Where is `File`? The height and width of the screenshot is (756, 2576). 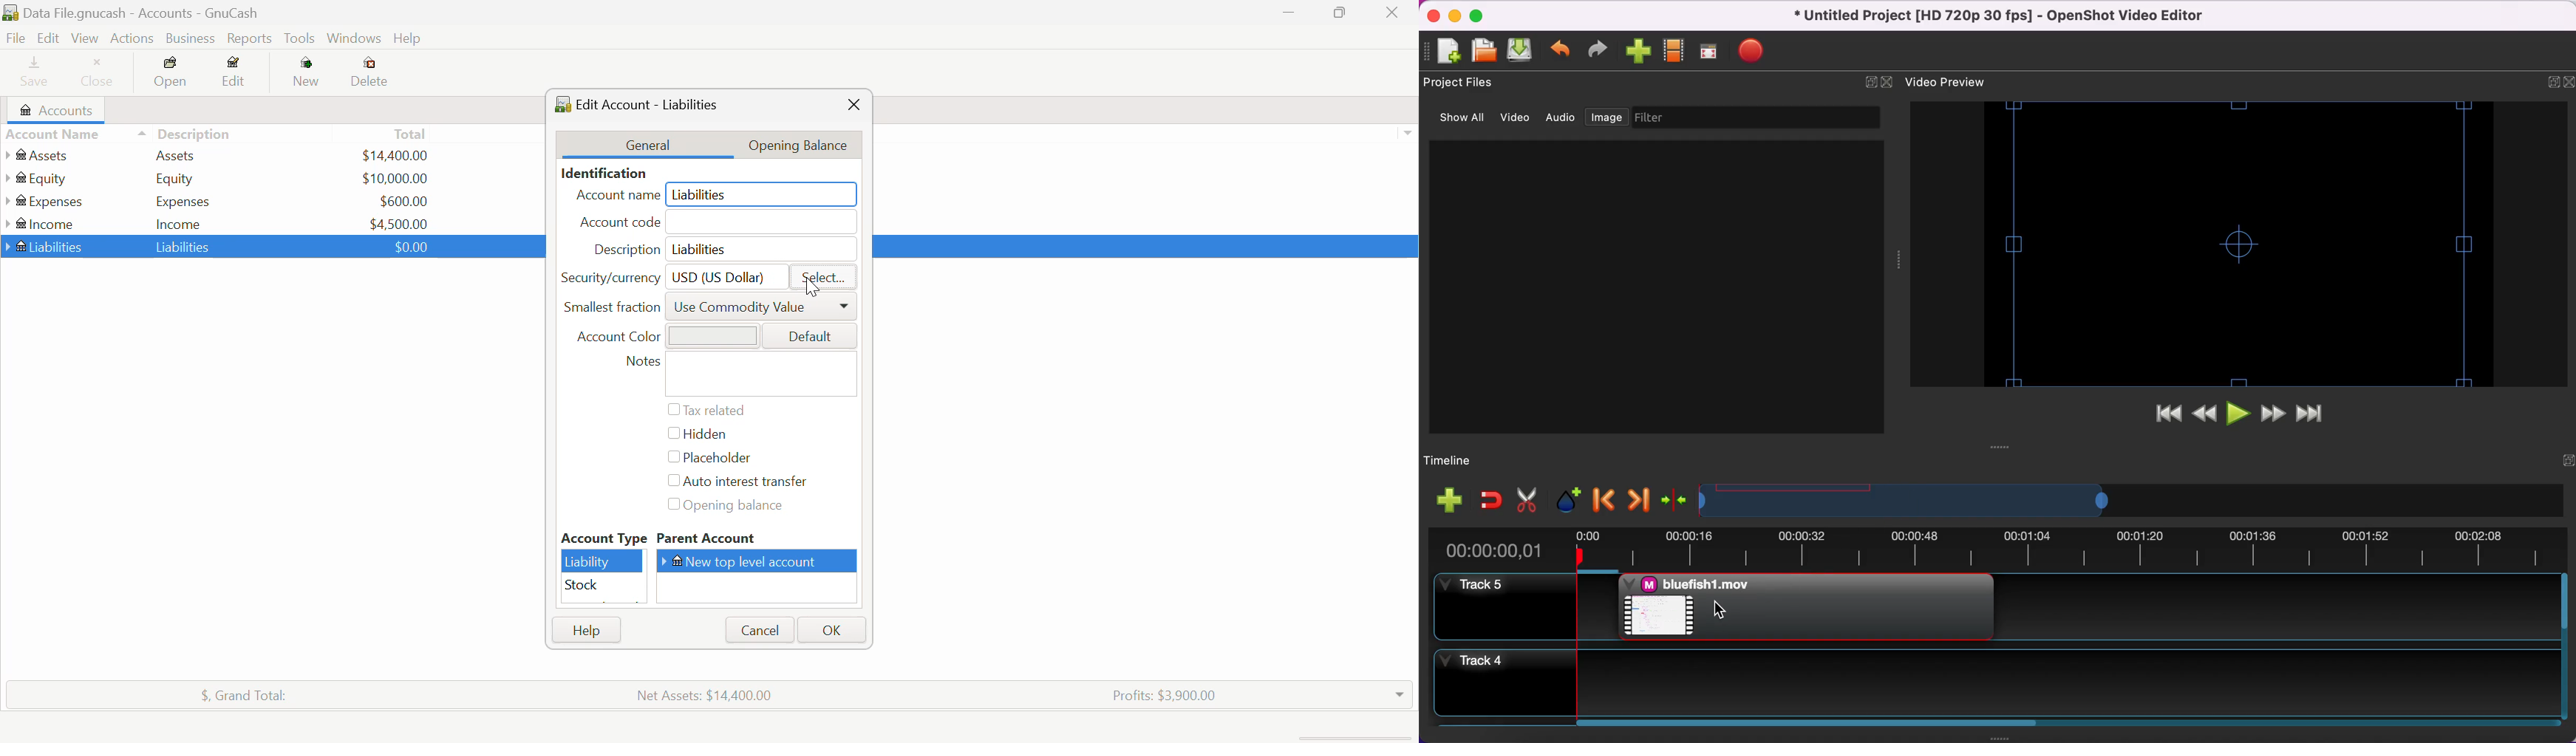 File is located at coordinates (14, 38).